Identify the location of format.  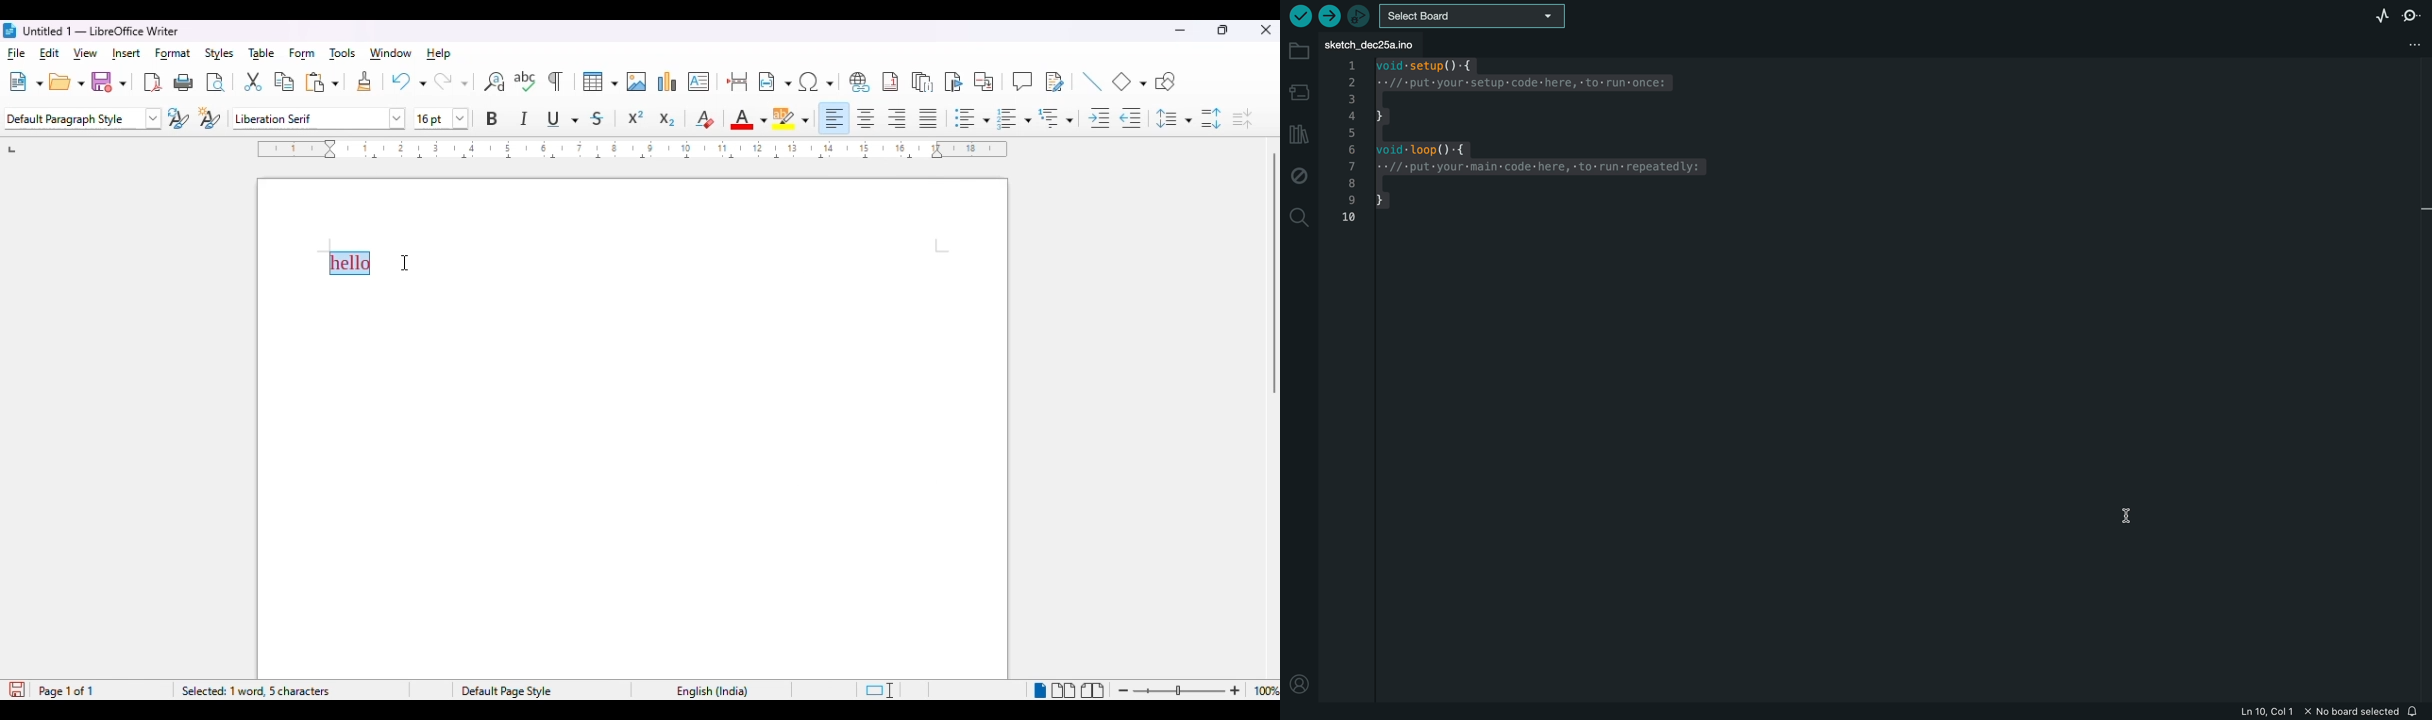
(172, 54).